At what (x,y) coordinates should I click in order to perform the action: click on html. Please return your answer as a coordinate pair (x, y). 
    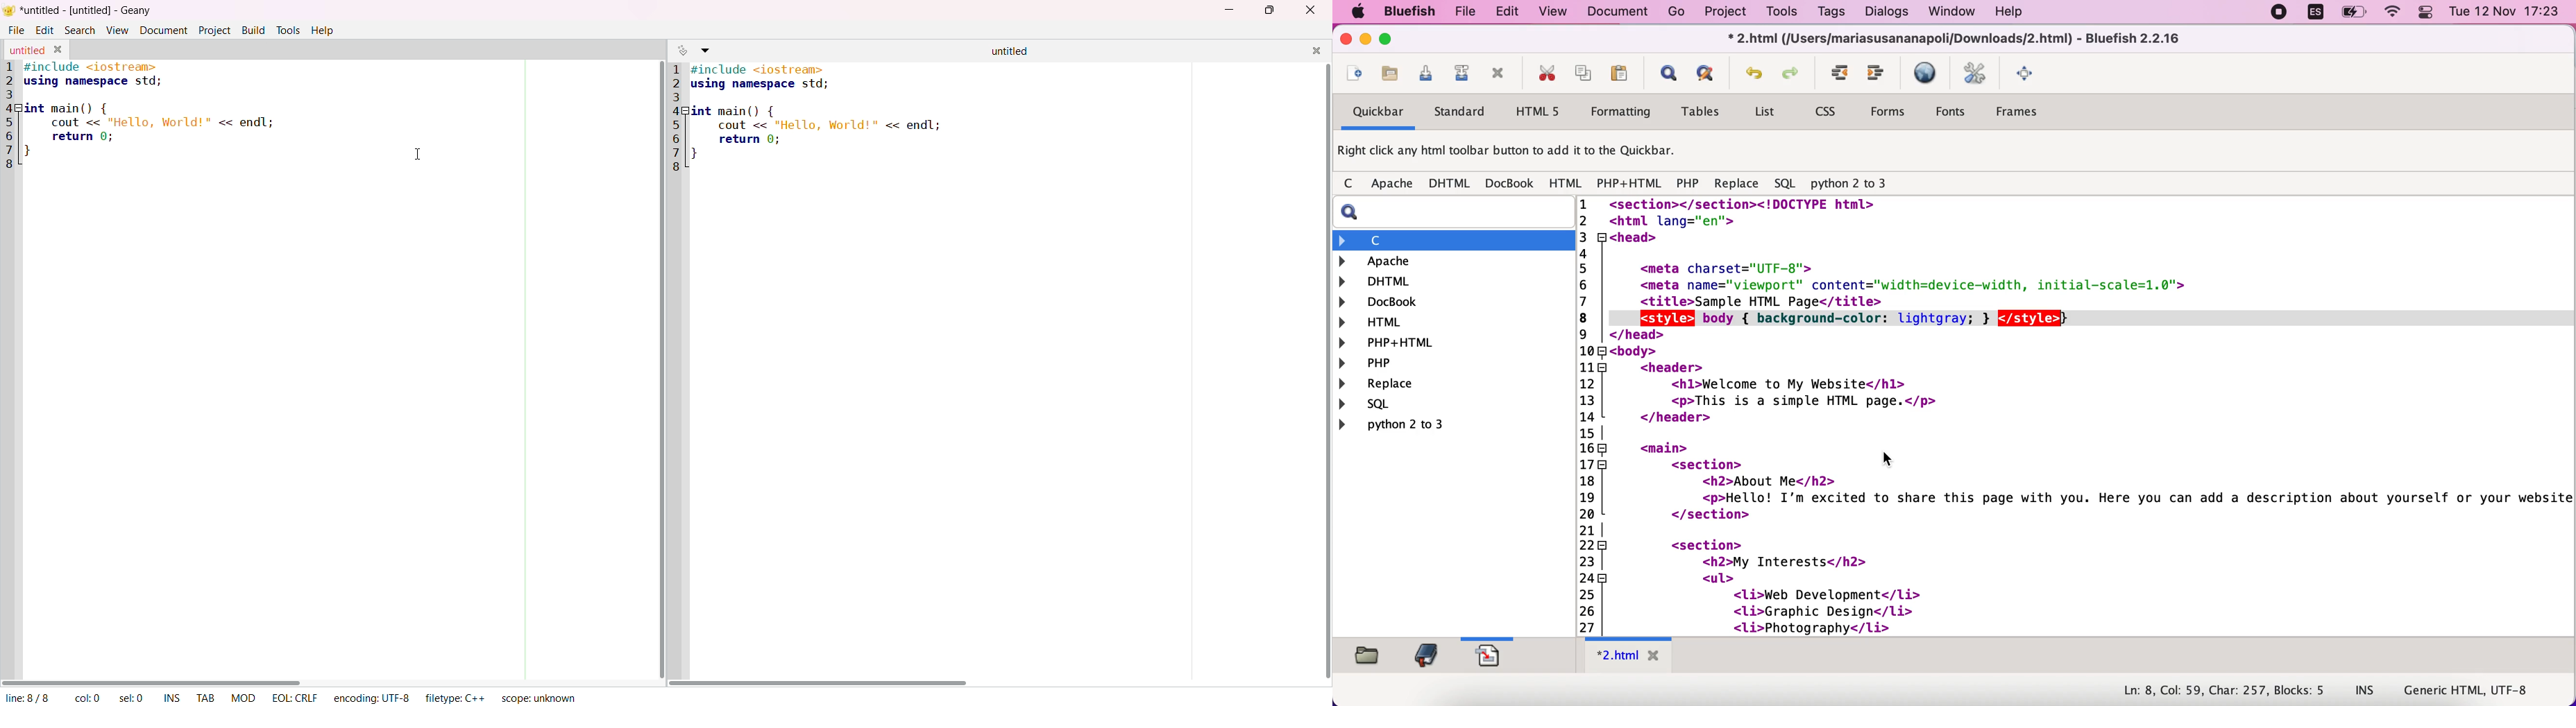
    Looking at the image, I should click on (1567, 184).